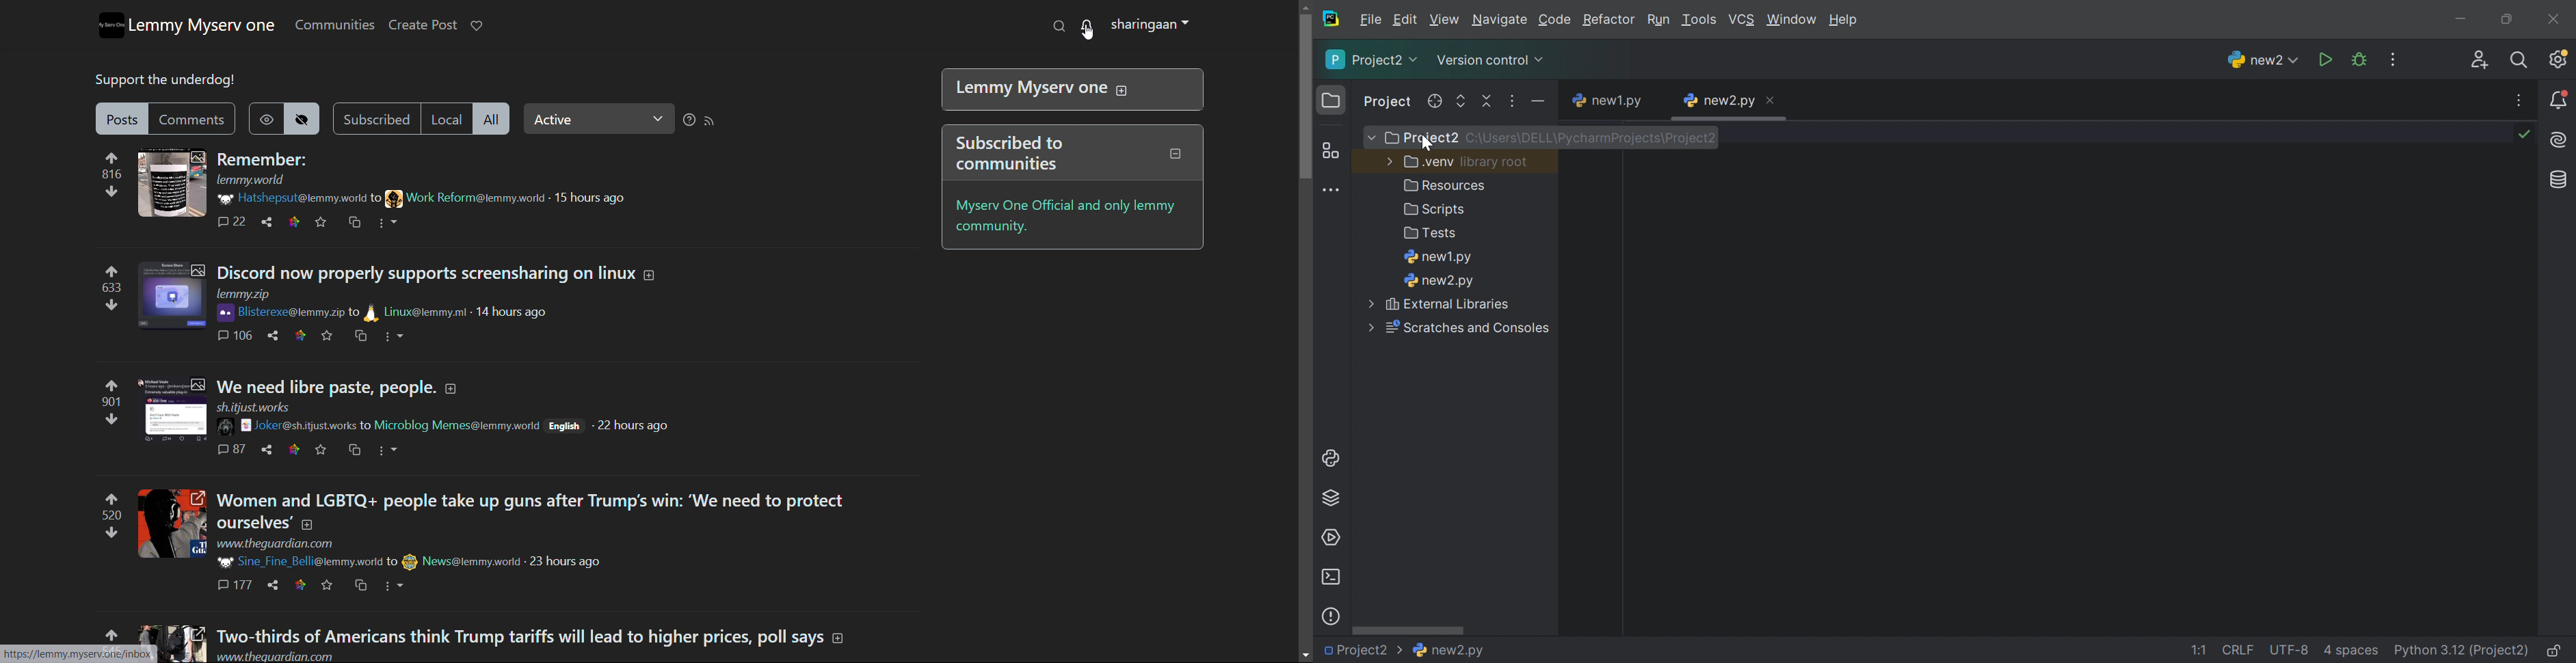 This screenshot has height=672, width=2576. Describe the element at coordinates (1609, 21) in the screenshot. I see `Refactor` at that location.